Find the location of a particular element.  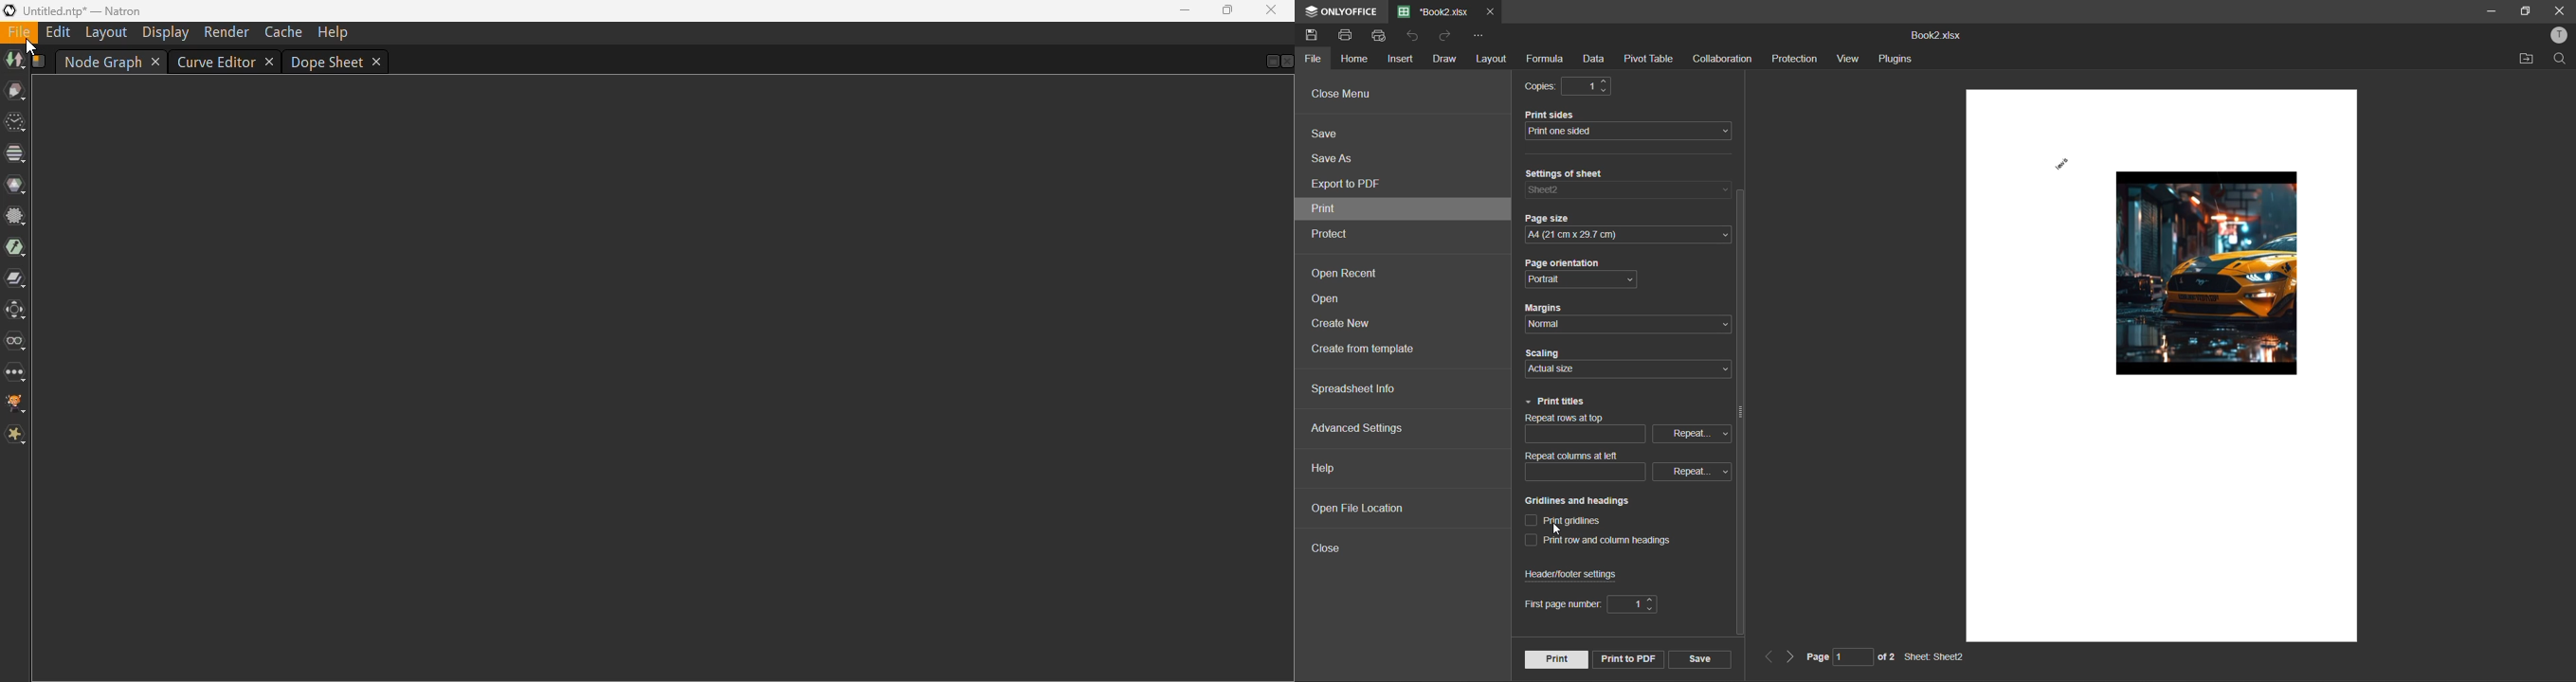

open is located at coordinates (1330, 300).